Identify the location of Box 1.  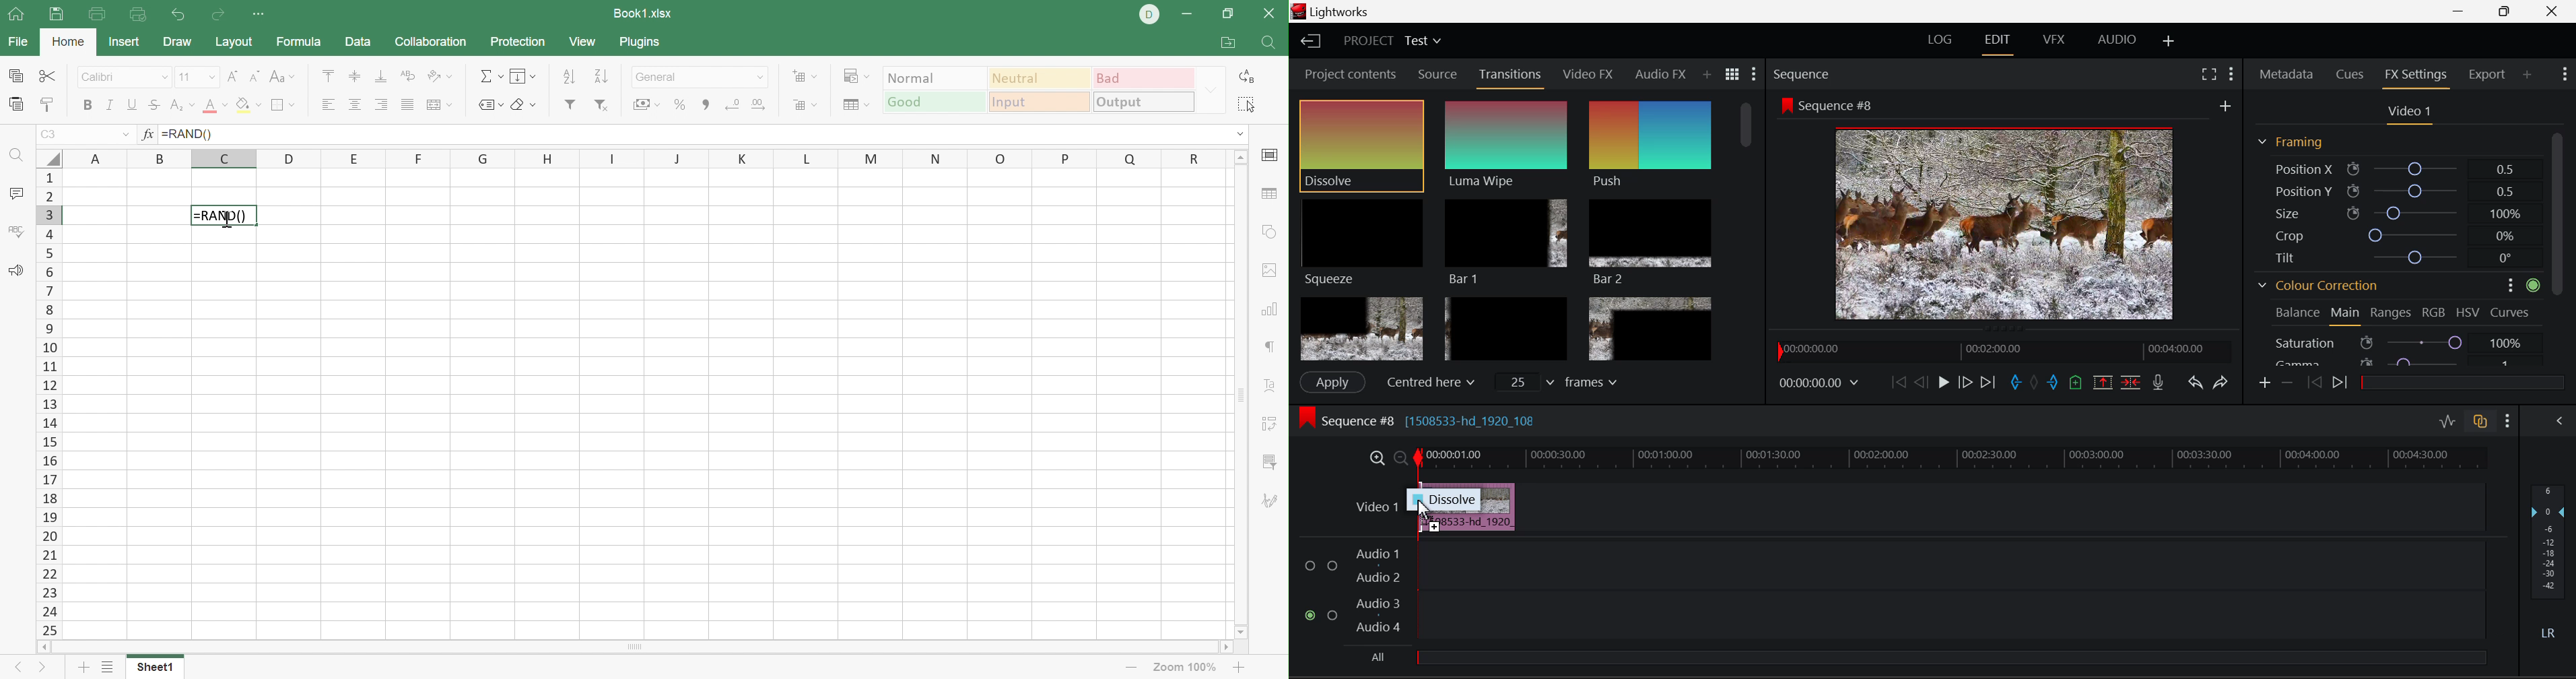
(1360, 327).